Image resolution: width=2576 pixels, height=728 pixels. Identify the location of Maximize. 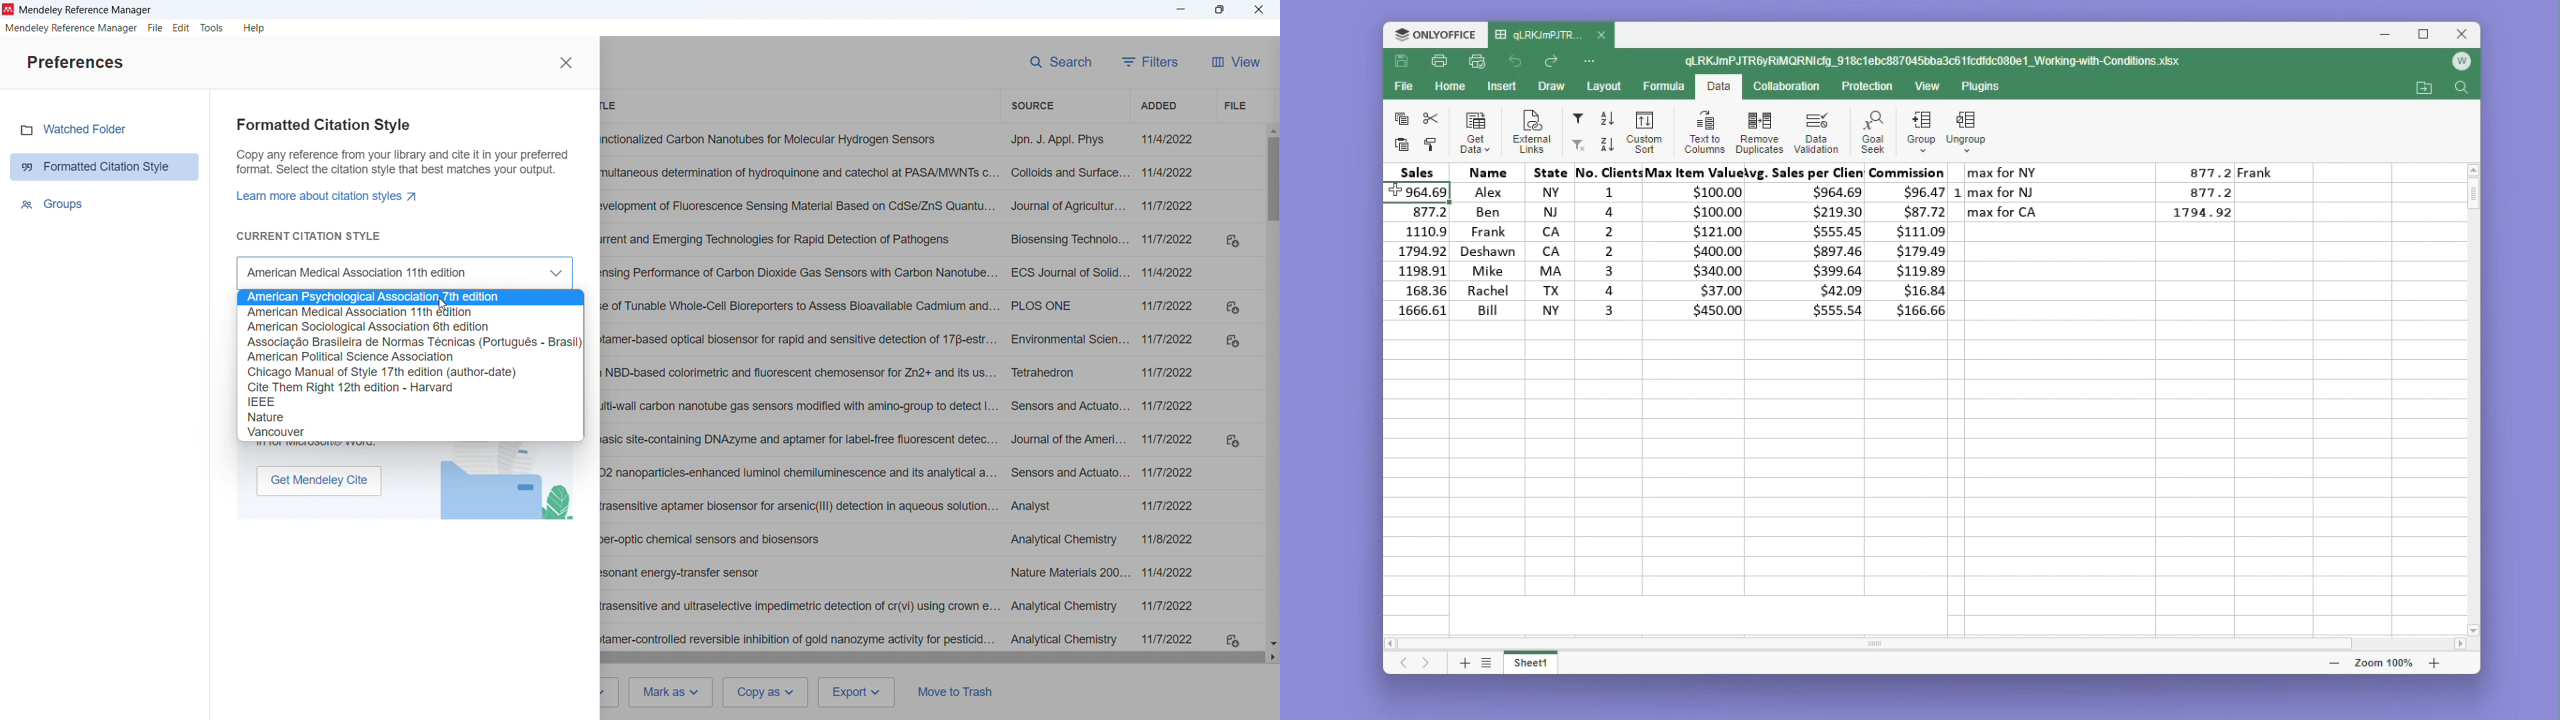
(2428, 35).